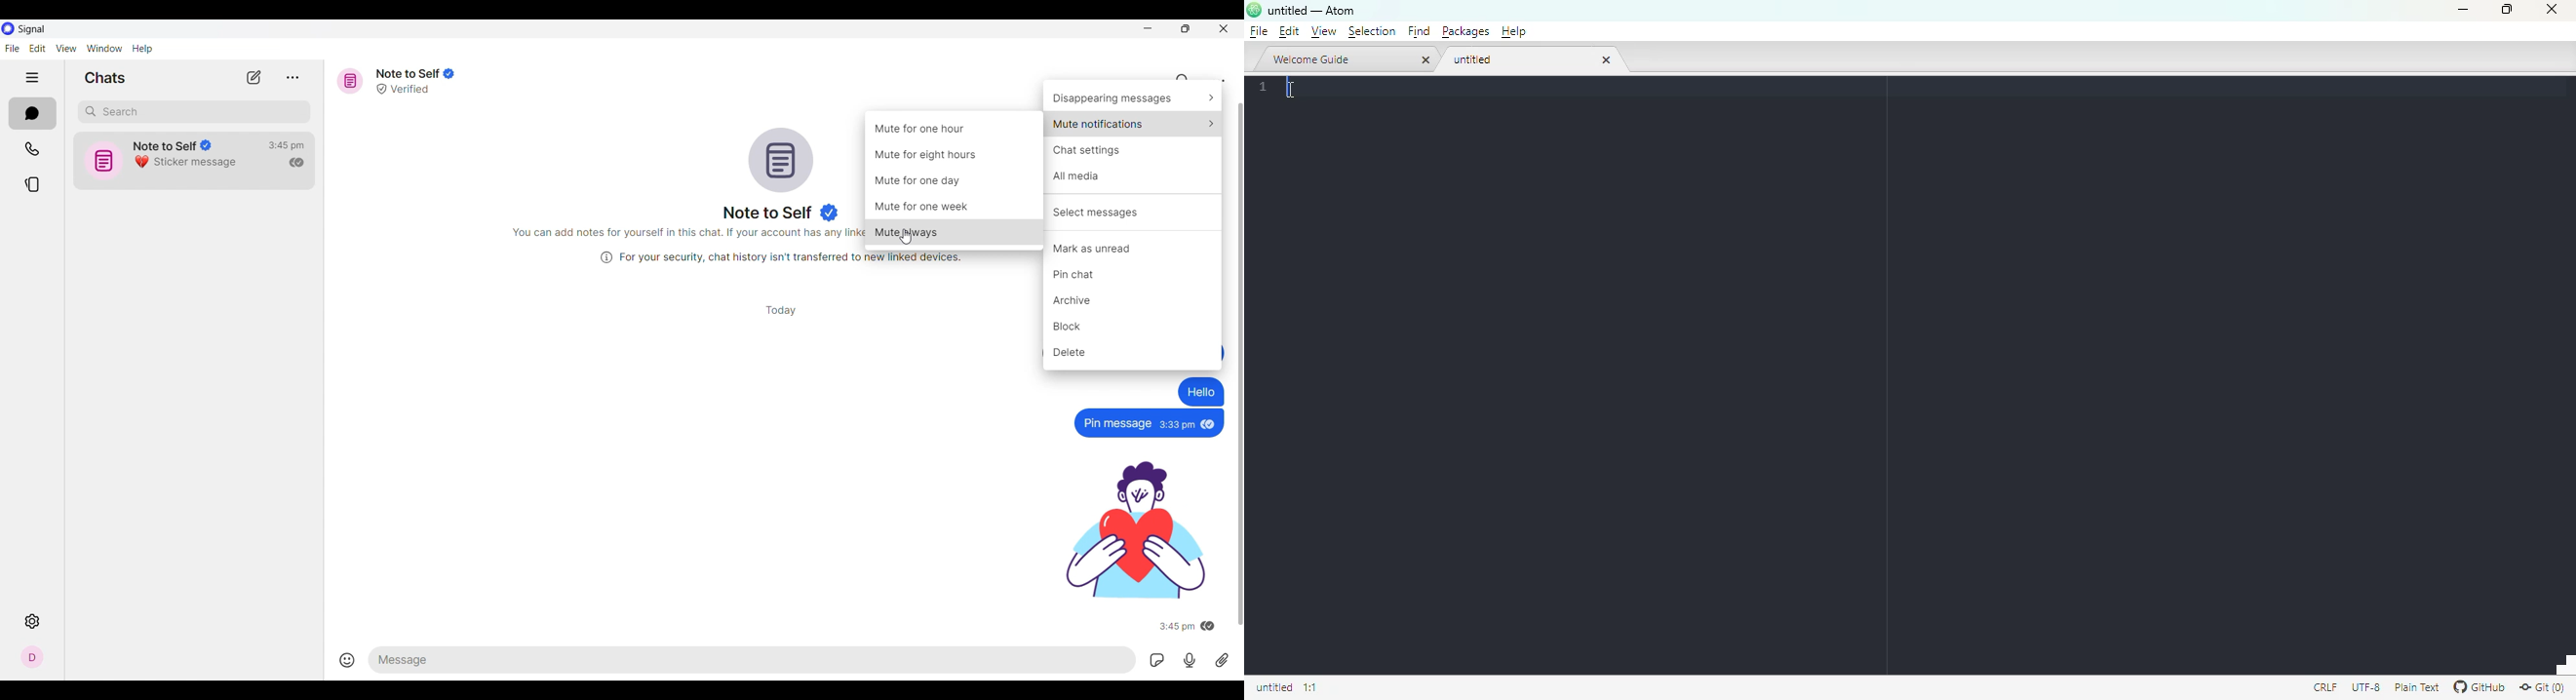 The width and height of the screenshot is (2576, 700). Describe the element at coordinates (1158, 660) in the screenshot. I see `GIFs` at that location.